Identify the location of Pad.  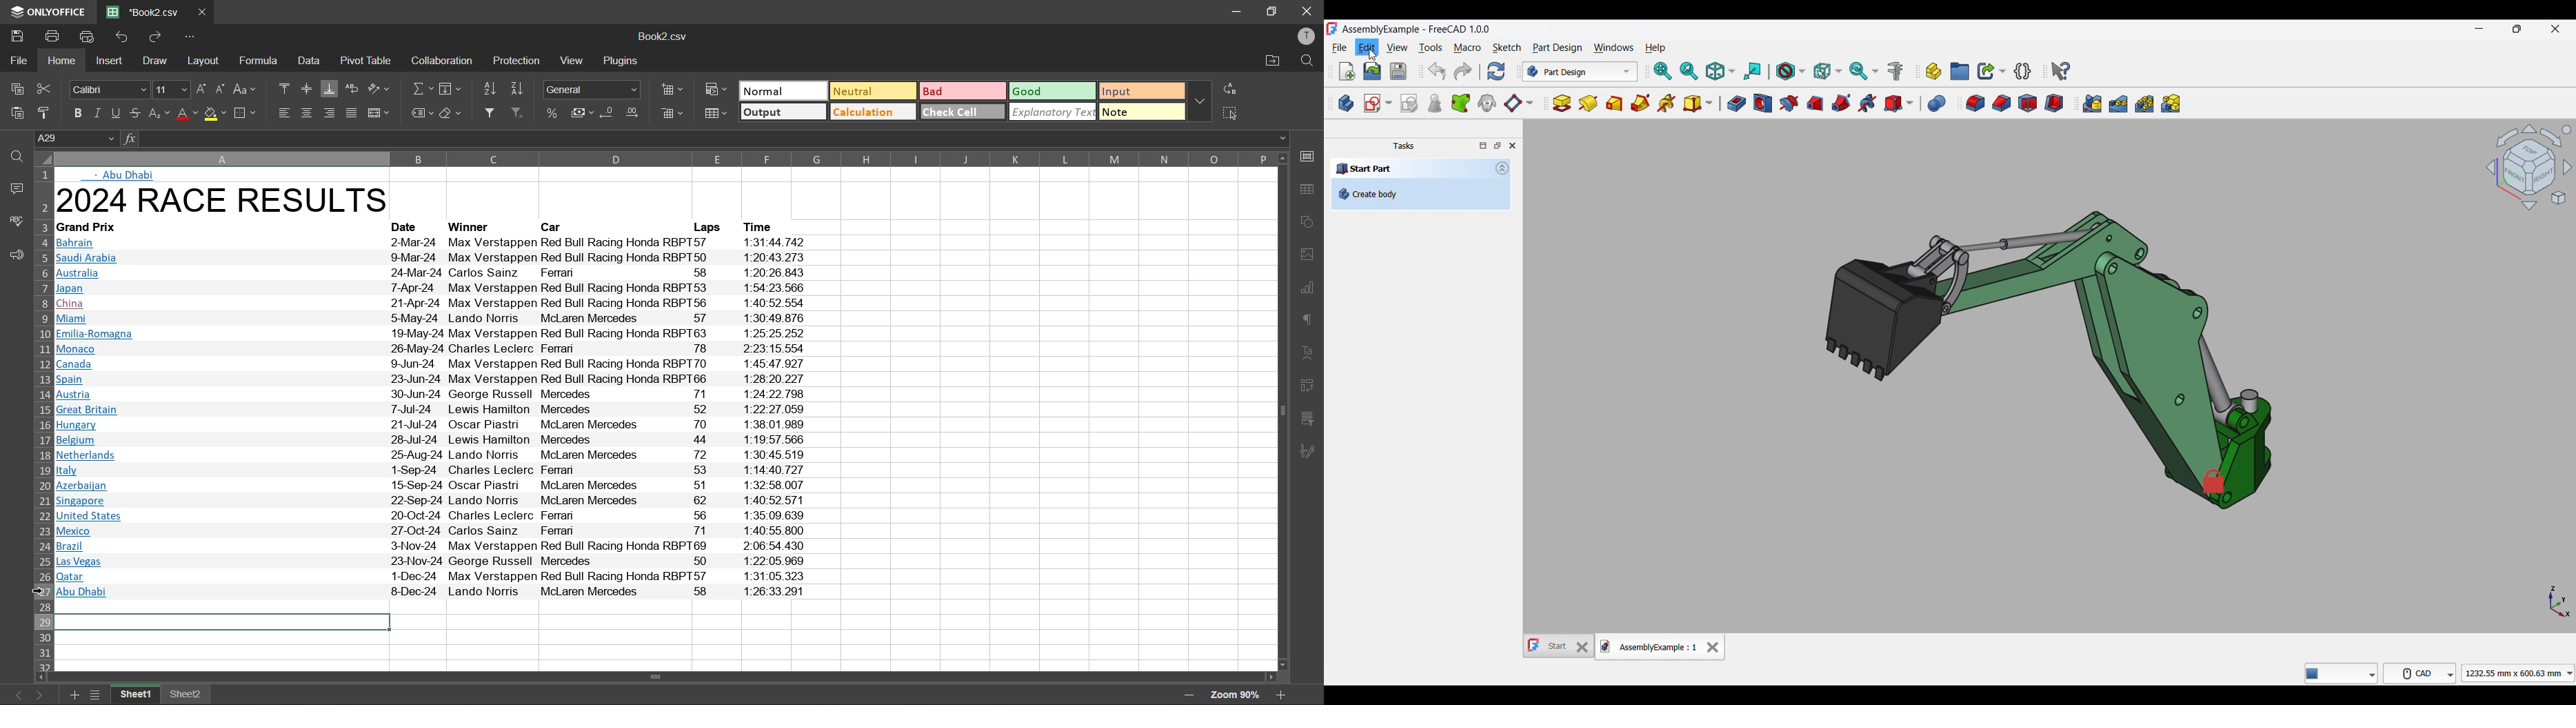
(1562, 104).